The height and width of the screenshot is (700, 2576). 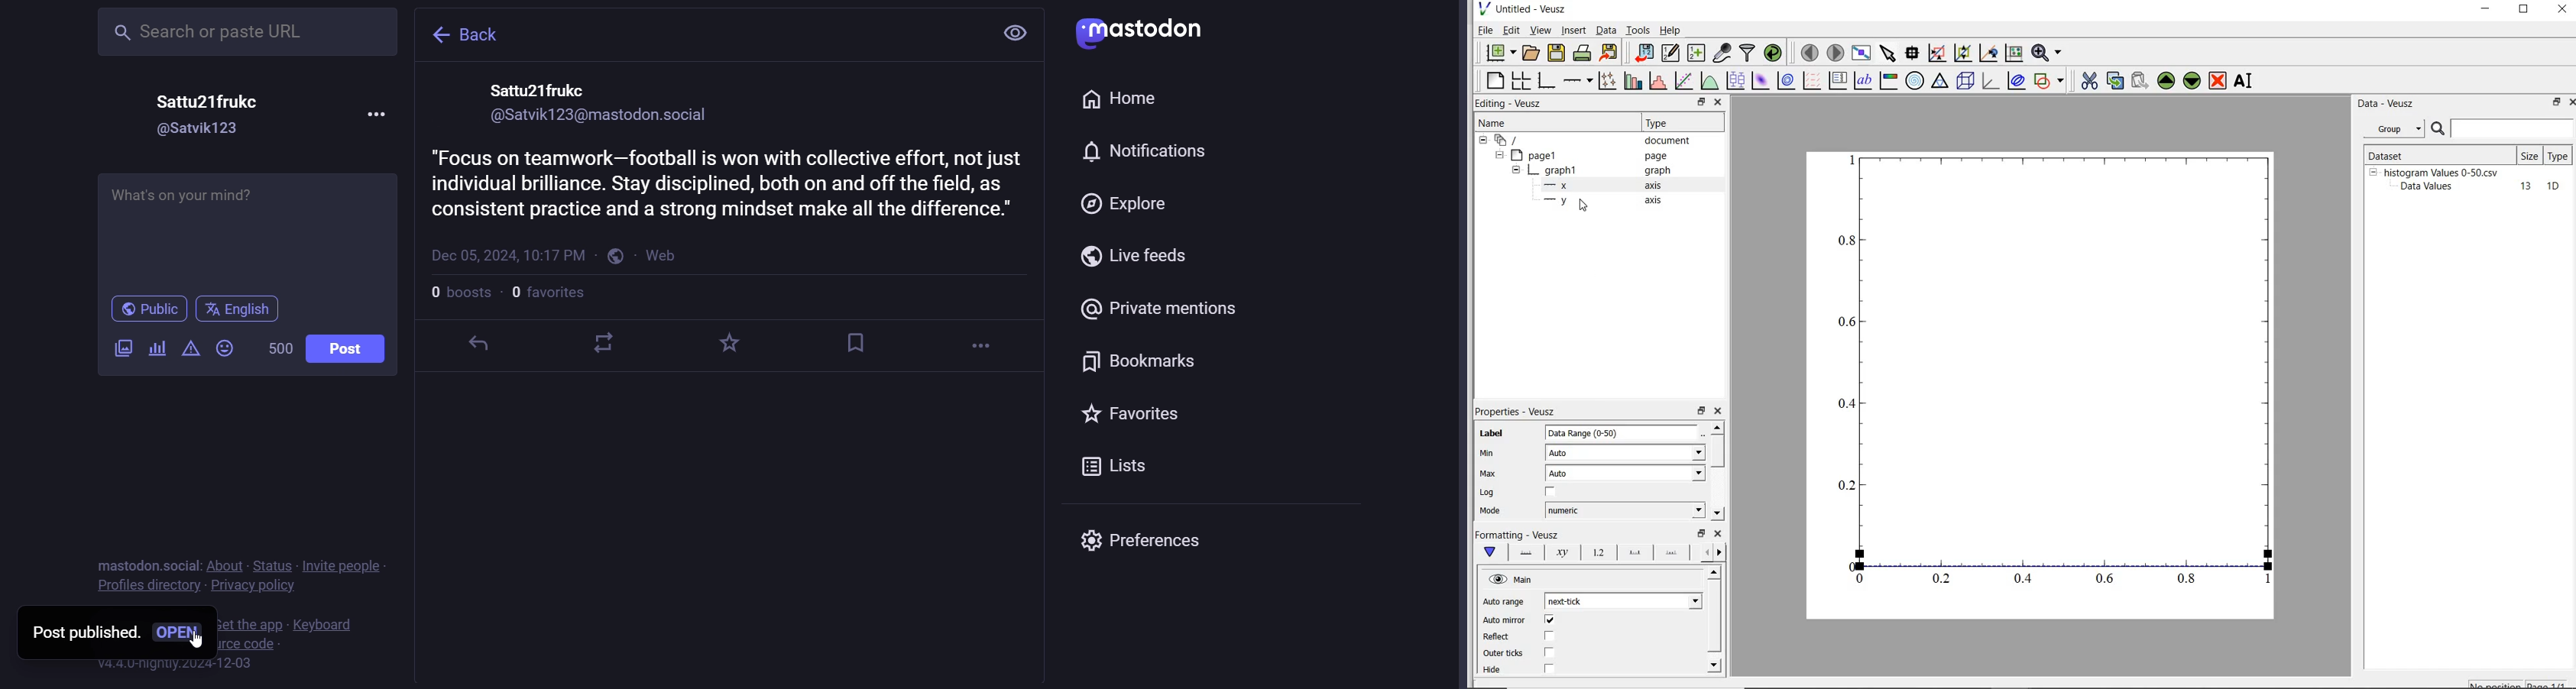 What do you see at coordinates (1627, 473) in the screenshot?
I see `auto` at bounding box center [1627, 473].